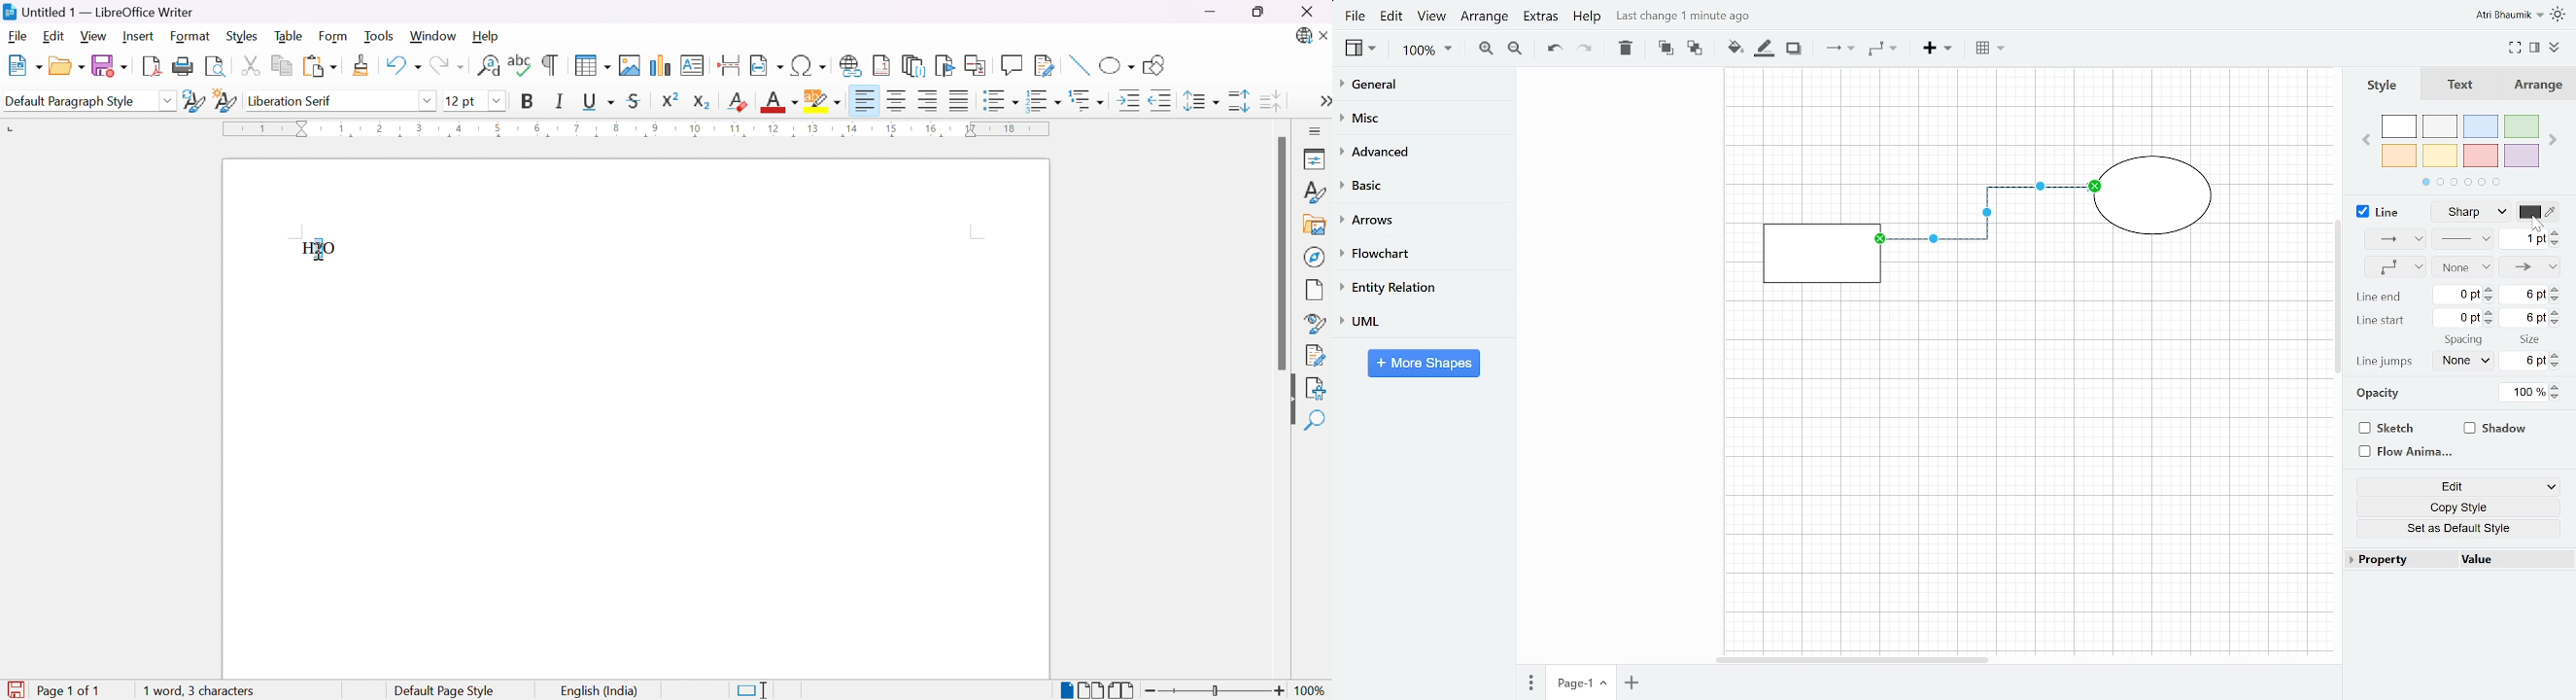  Describe the element at coordinates (914, 66) in the screenshot. I see `Insert endnote` at that location.